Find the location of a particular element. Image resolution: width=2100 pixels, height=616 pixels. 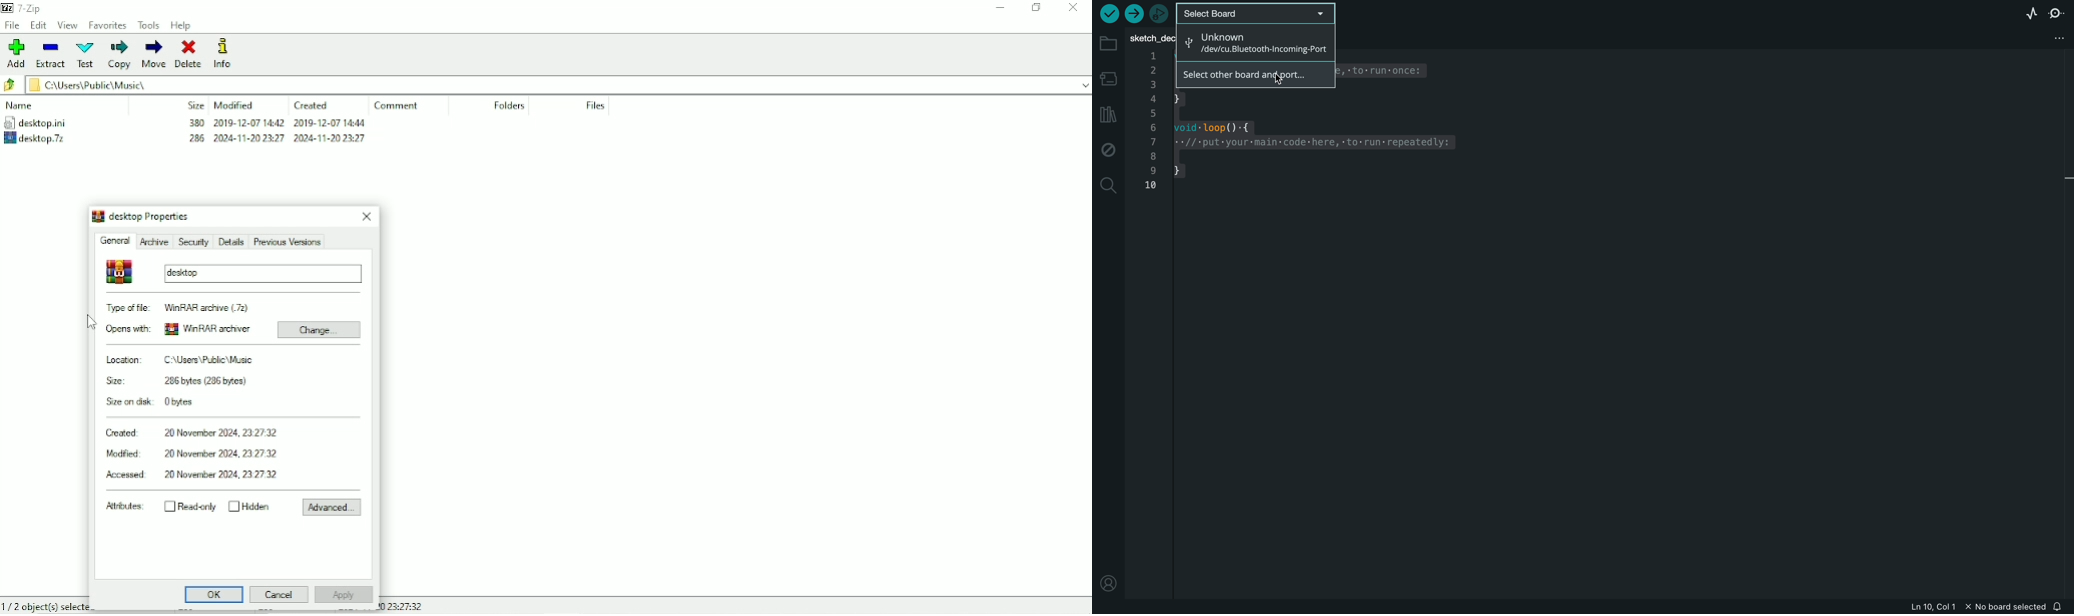

Size is located at coordinates (195, 105).